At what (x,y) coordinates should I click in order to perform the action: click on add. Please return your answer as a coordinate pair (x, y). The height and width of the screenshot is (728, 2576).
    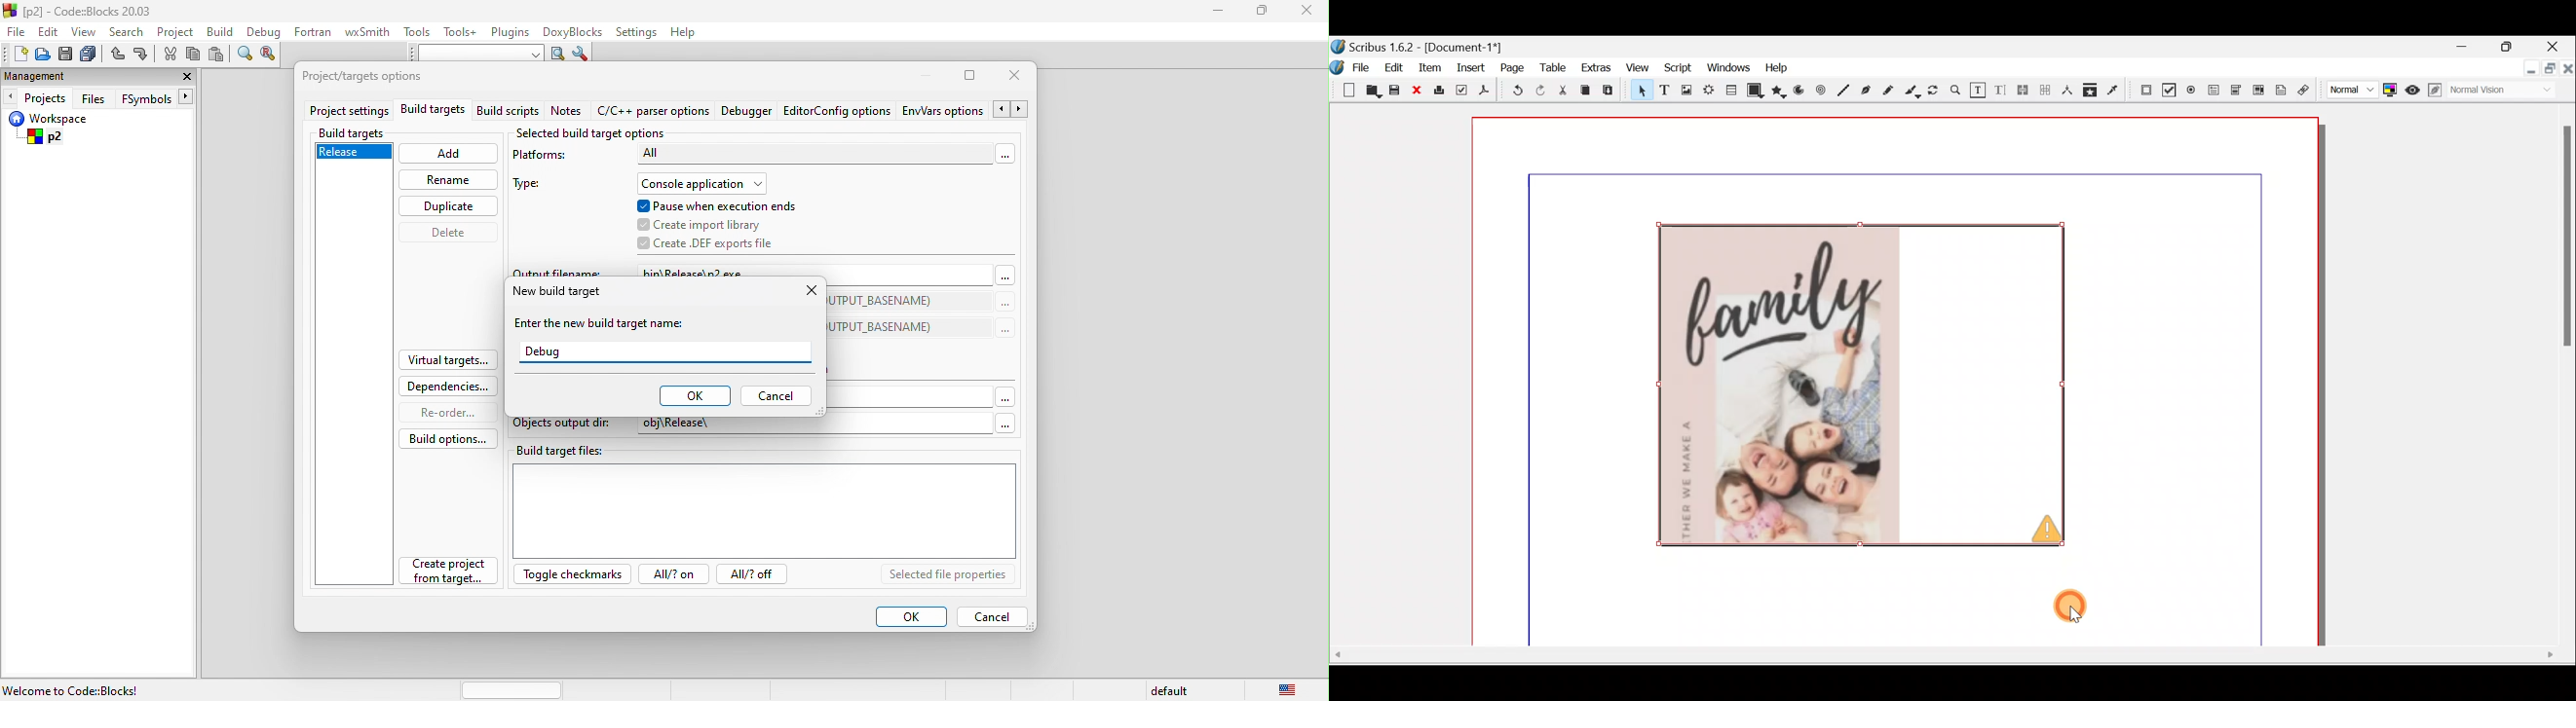
    Looking at the image, I should click on (451, 154).